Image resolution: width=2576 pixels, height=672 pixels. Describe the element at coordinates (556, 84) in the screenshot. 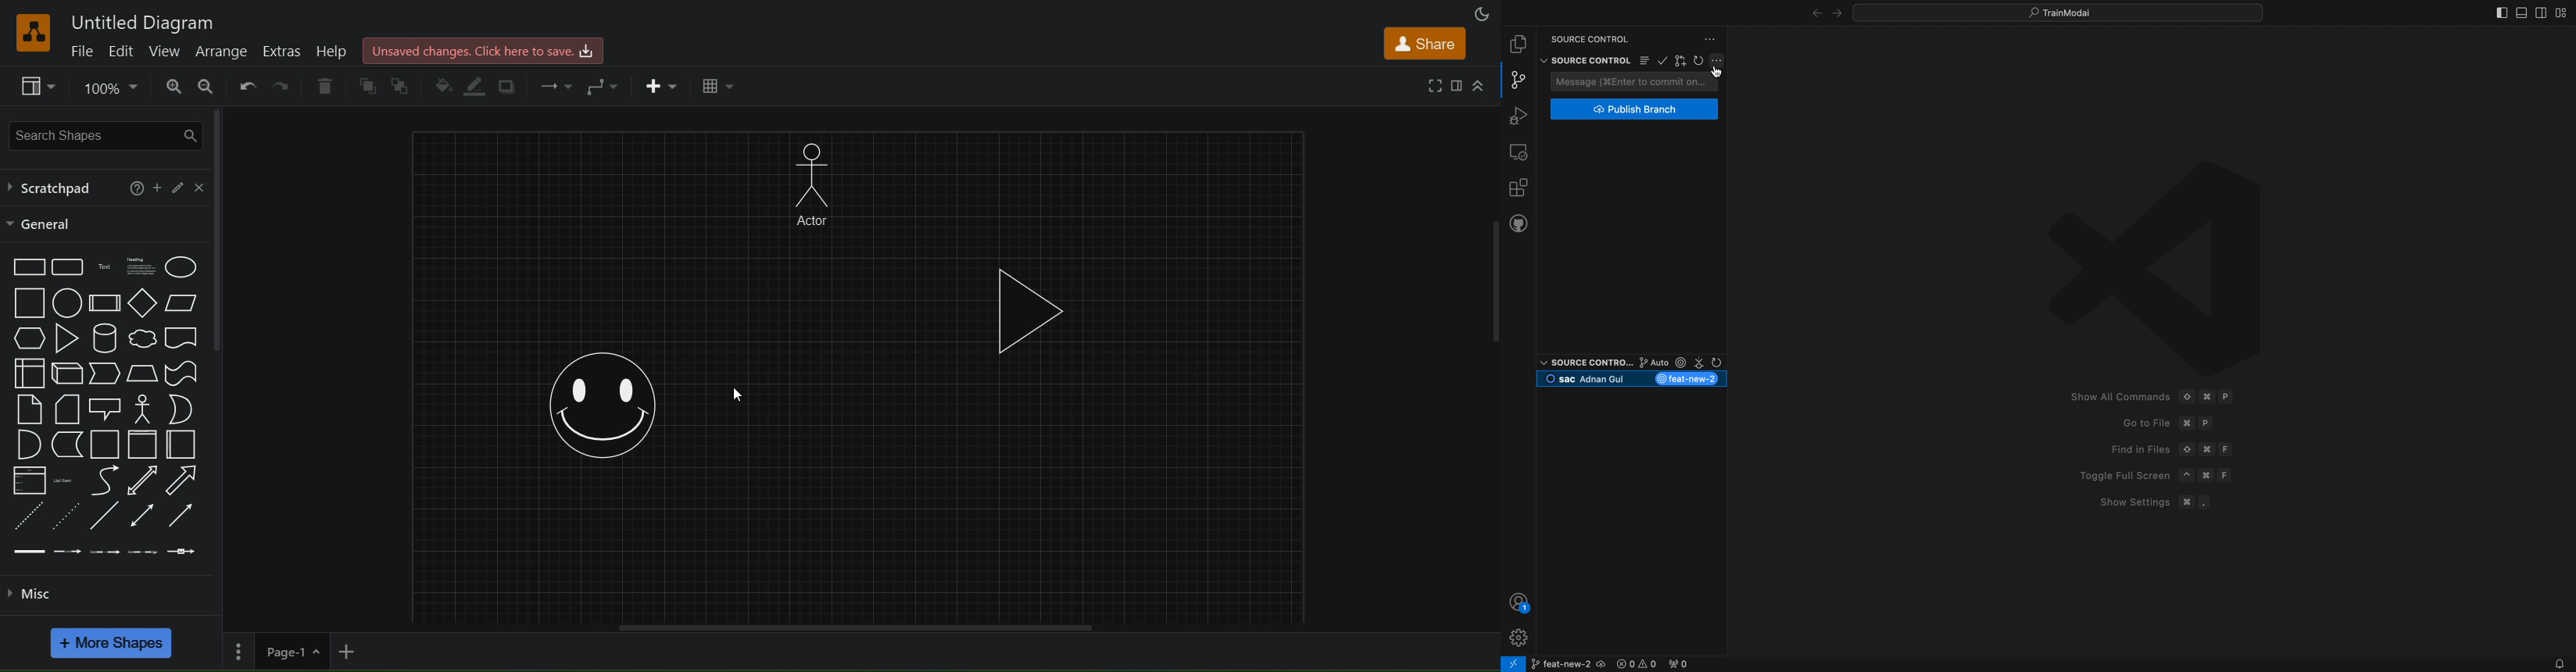

I see `connection` at that location.